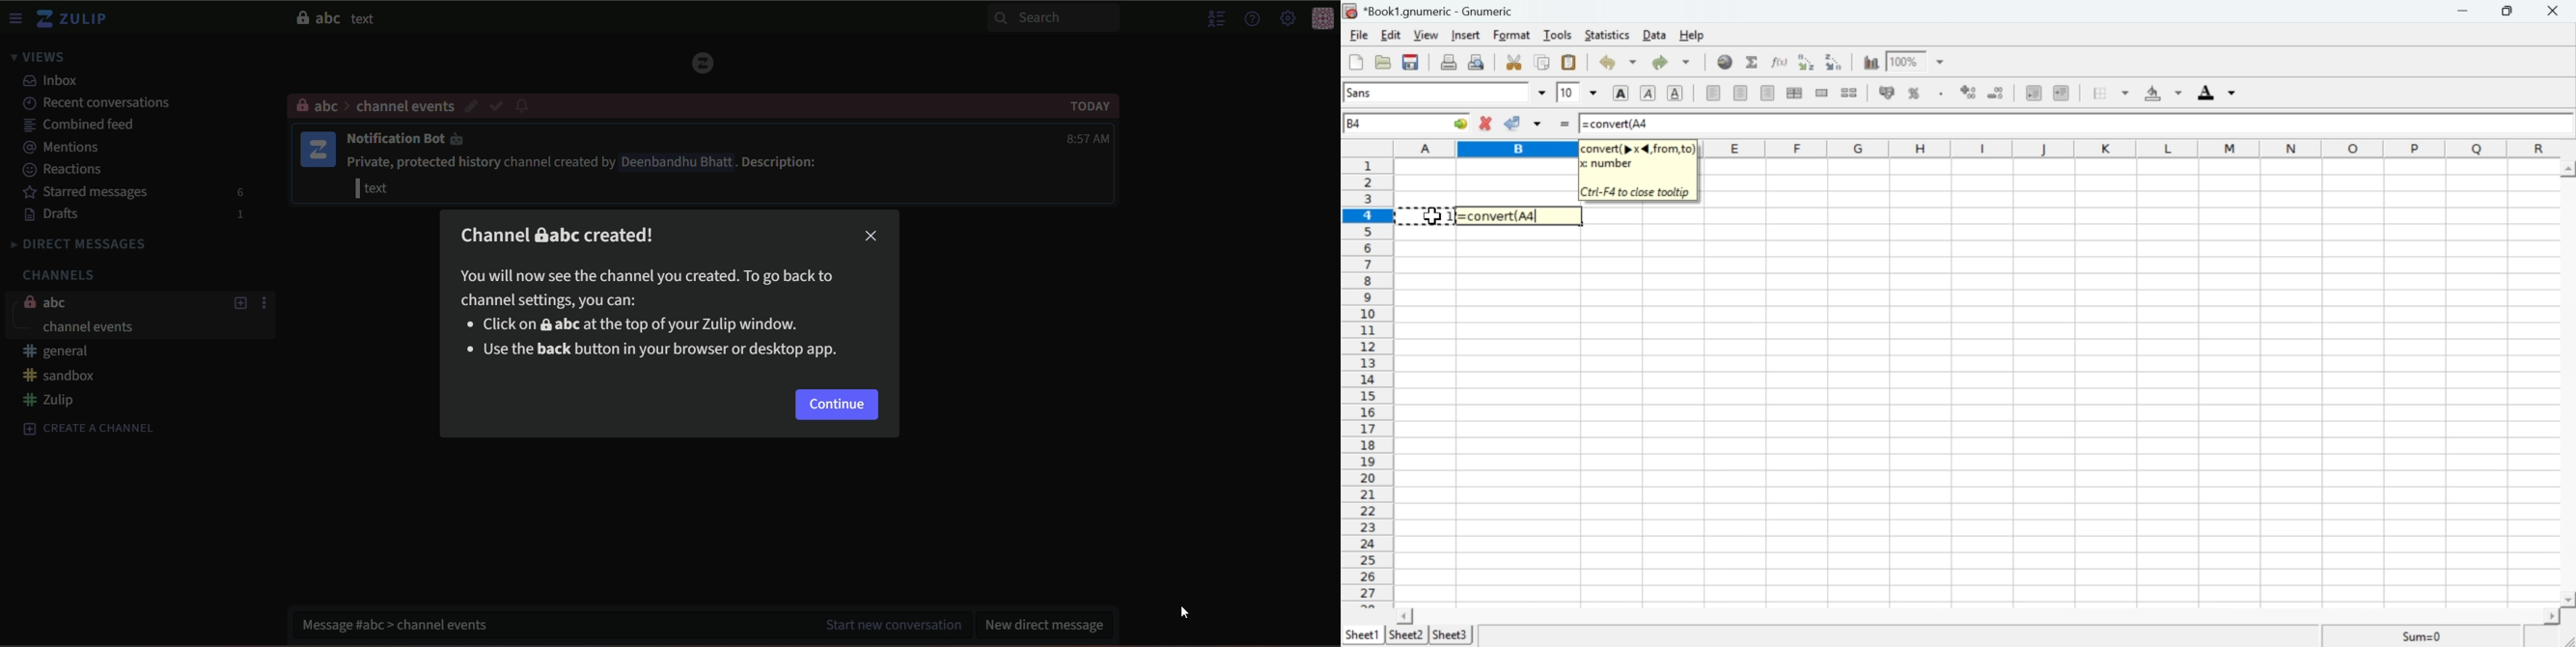  What do you see at coordinates (2464, 11) in the screenshot?
I see `Minimize` at bounding box center [2464, 11].